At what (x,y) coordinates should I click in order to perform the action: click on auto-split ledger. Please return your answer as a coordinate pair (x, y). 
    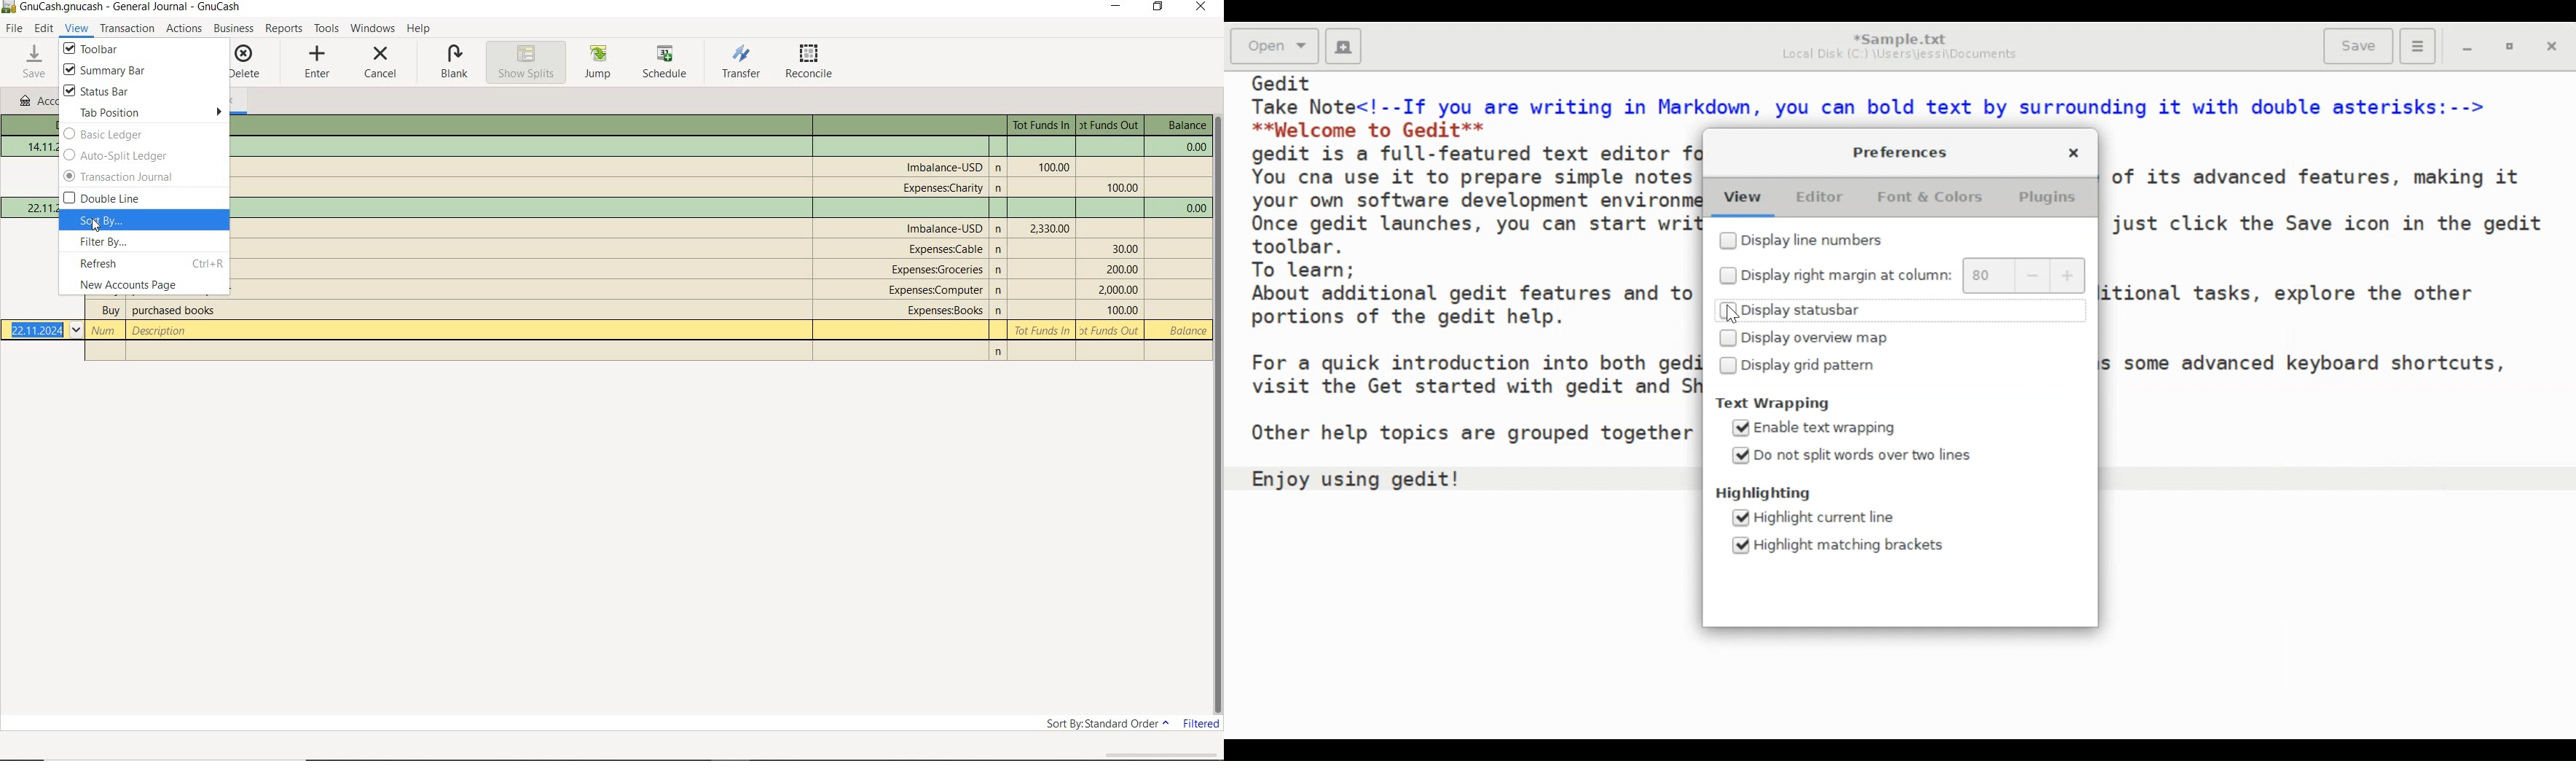
    Looking at the image, I should click on (130, 156).